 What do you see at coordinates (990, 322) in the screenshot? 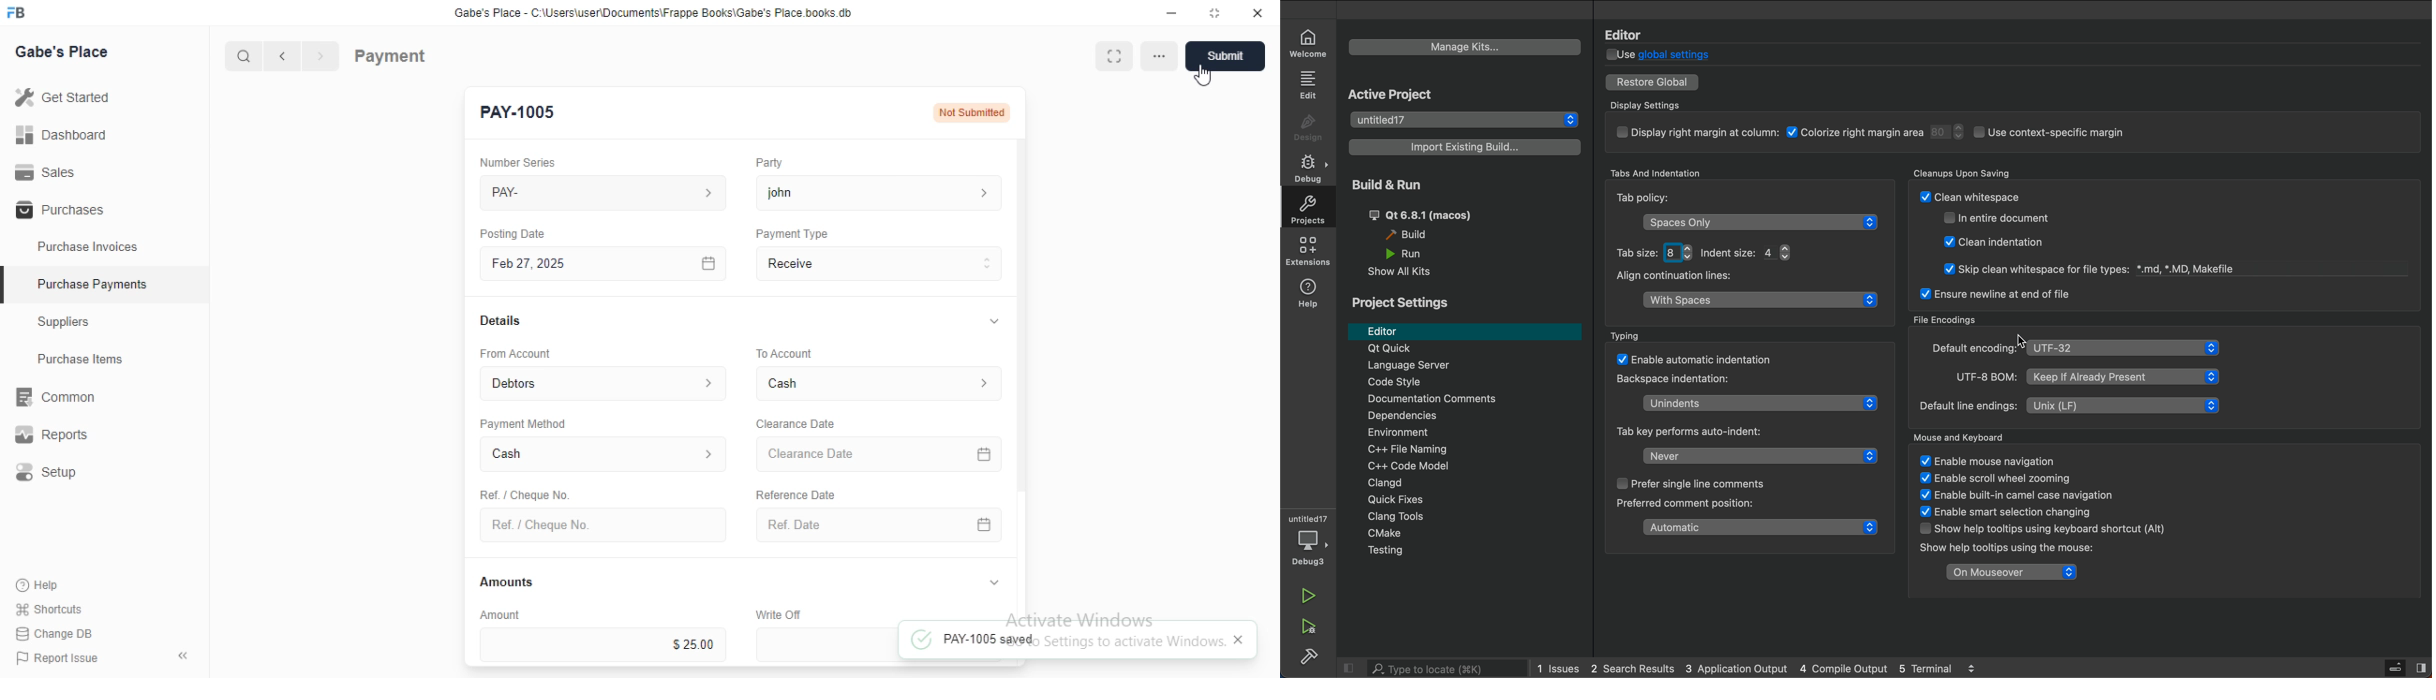
I see `expand/collapse` at bounding box center [990, 322].